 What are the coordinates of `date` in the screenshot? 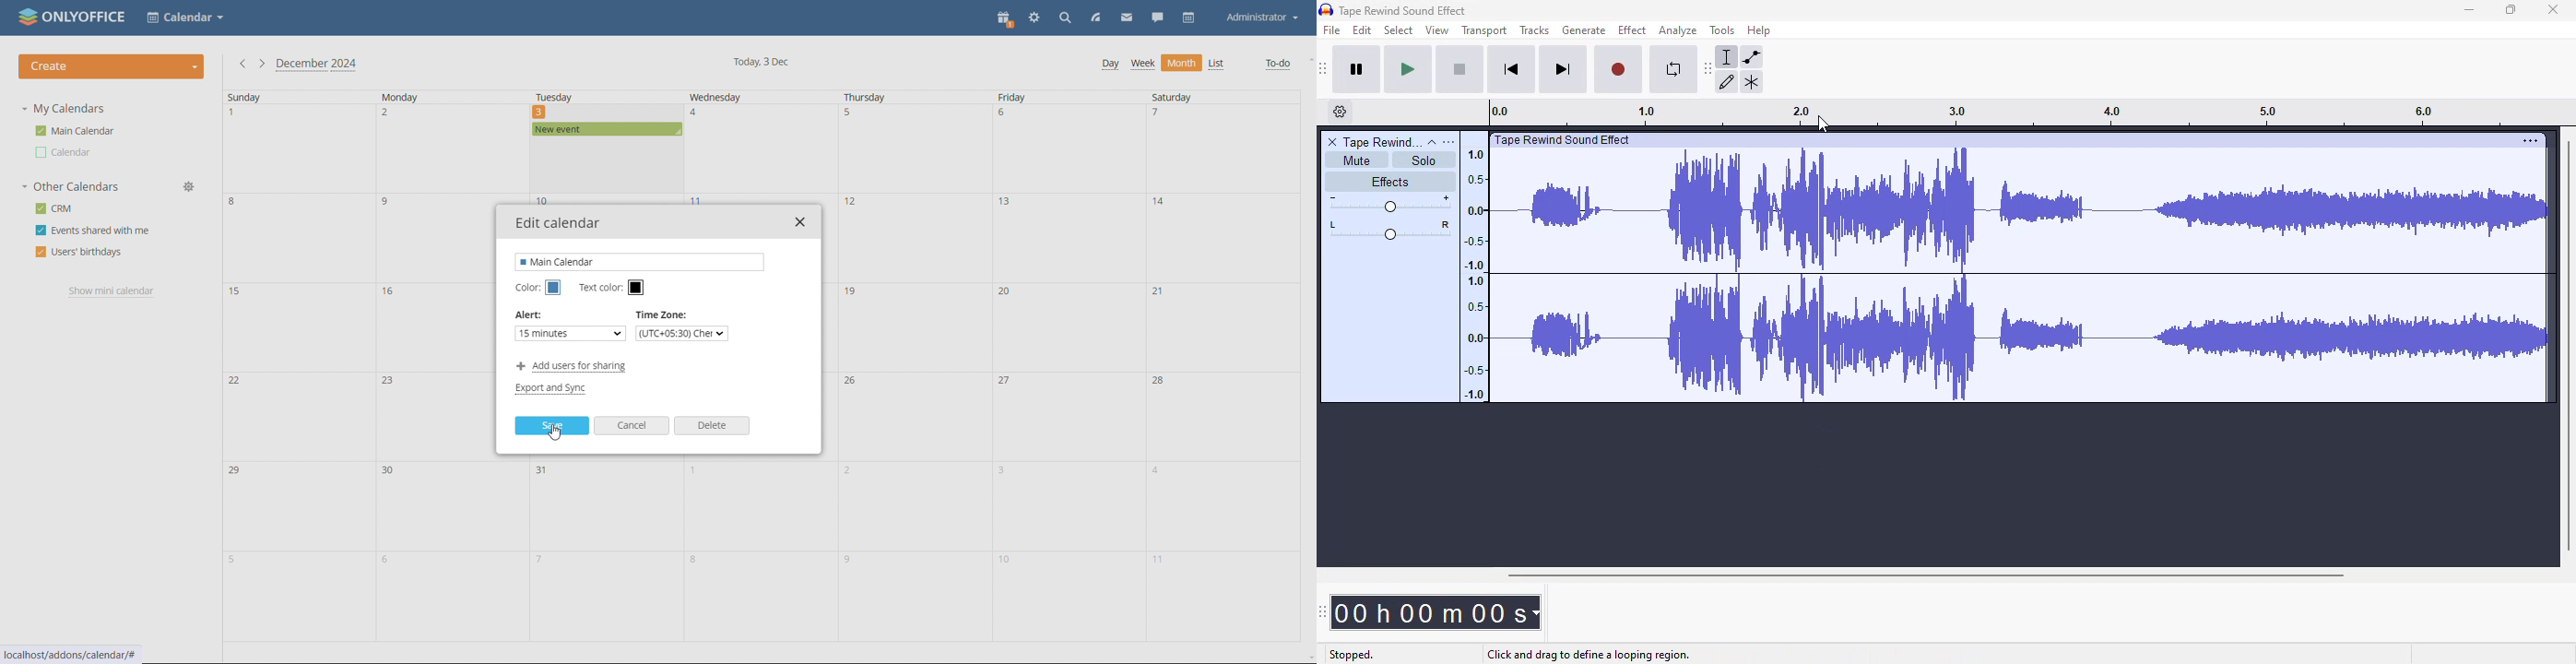 It's located at (760, 505).